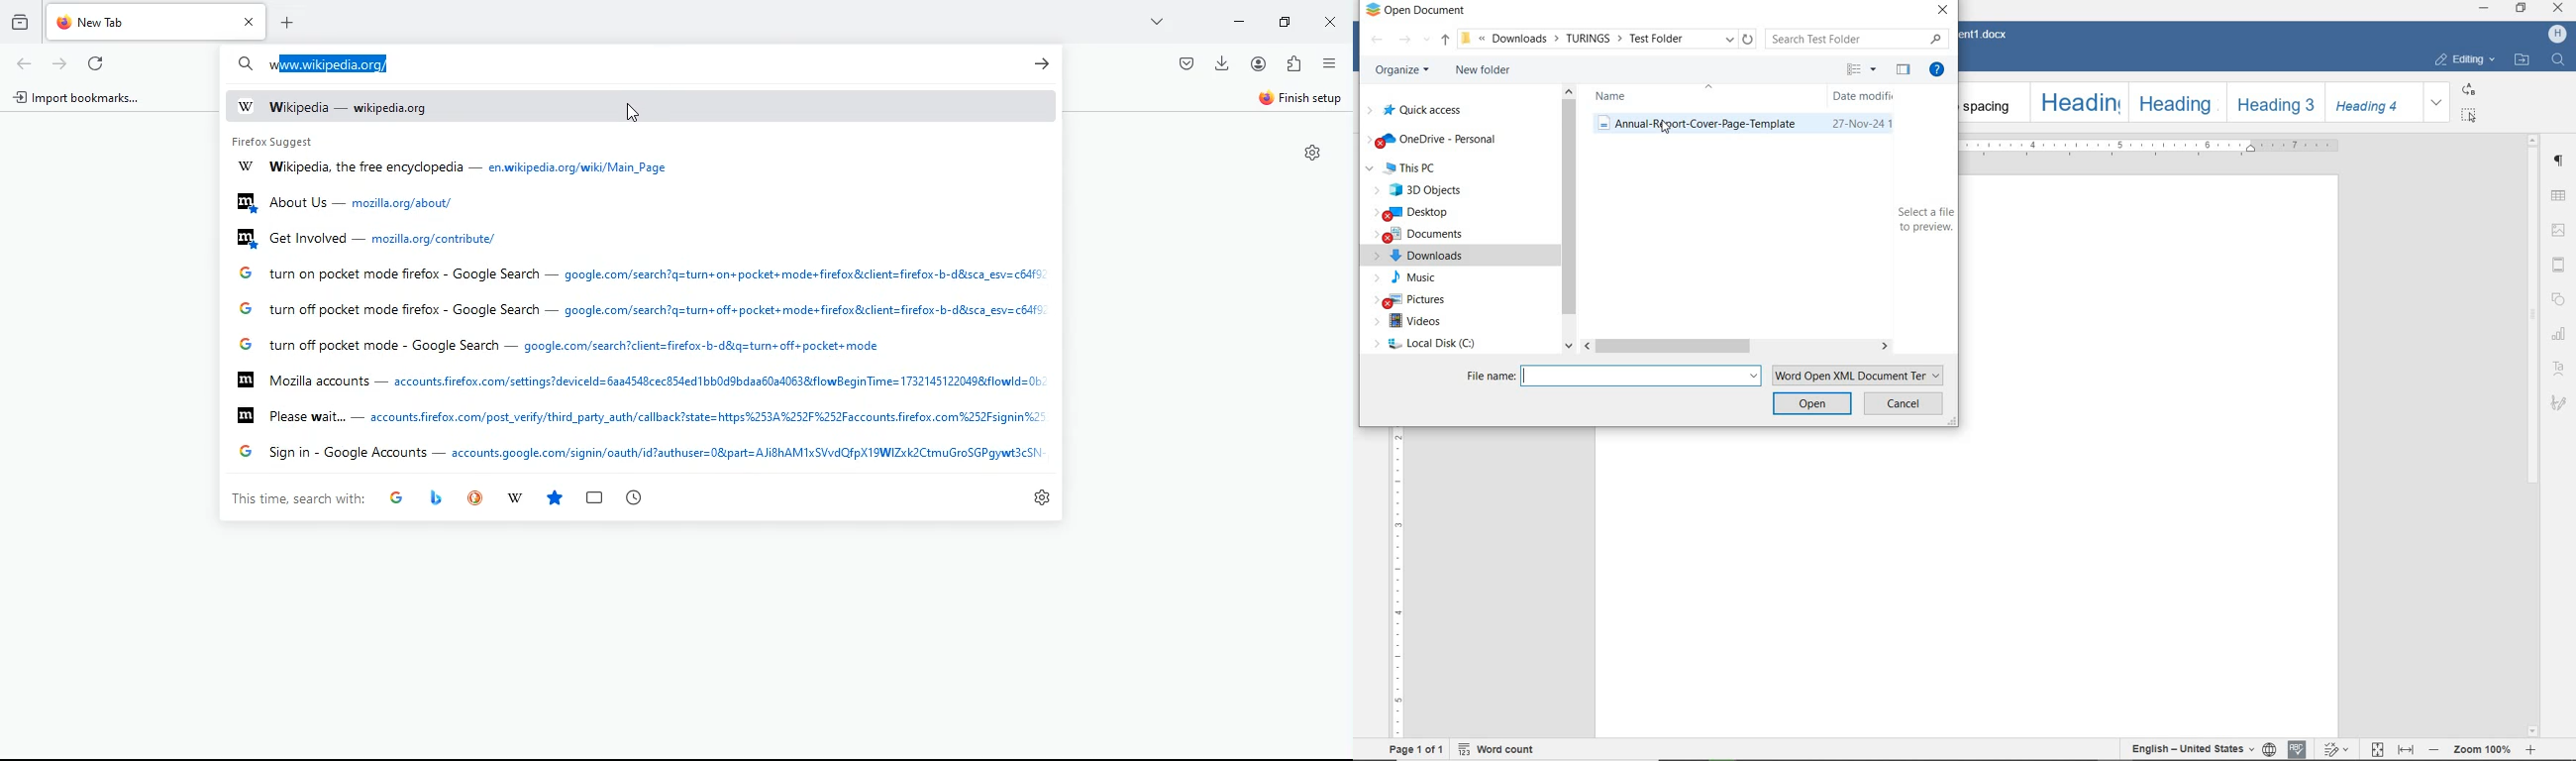 The height and width of the screenshot is (784, 2576). What do you see at coordinates (640, 454) in the screenshot?
I see `firefox suggestions` at bounding box center [640, 454].